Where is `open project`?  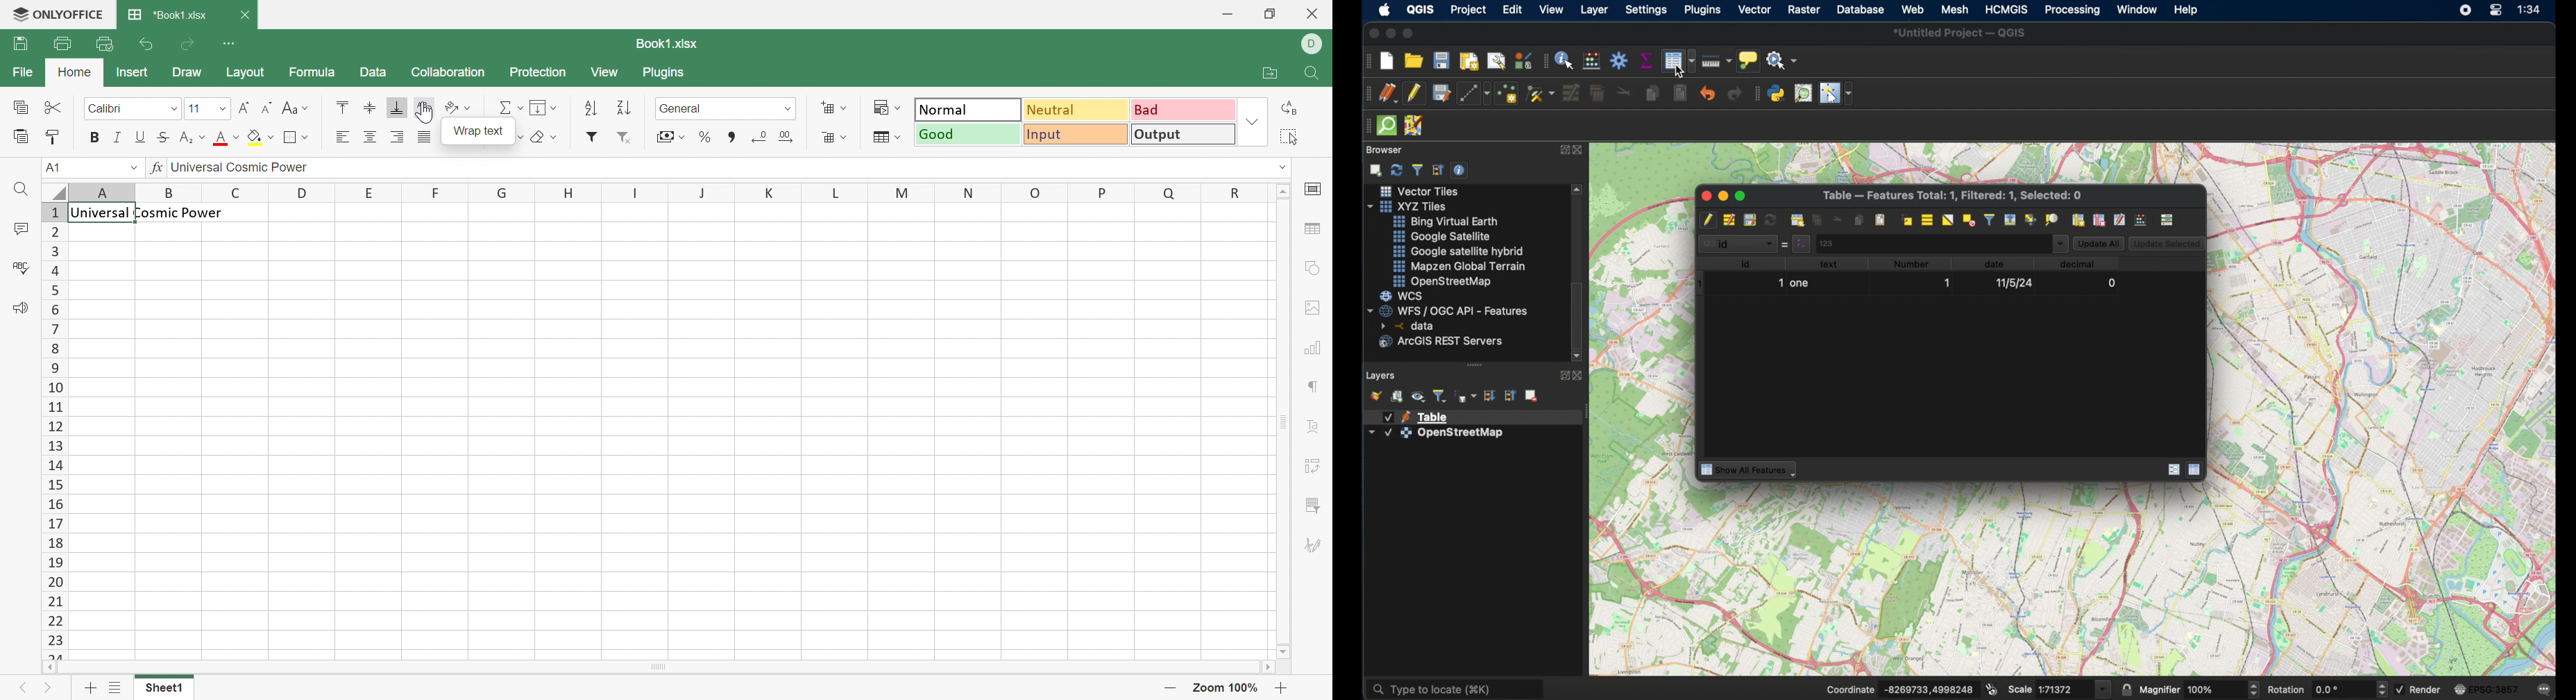
open project is located at coordinates (1412, 59).